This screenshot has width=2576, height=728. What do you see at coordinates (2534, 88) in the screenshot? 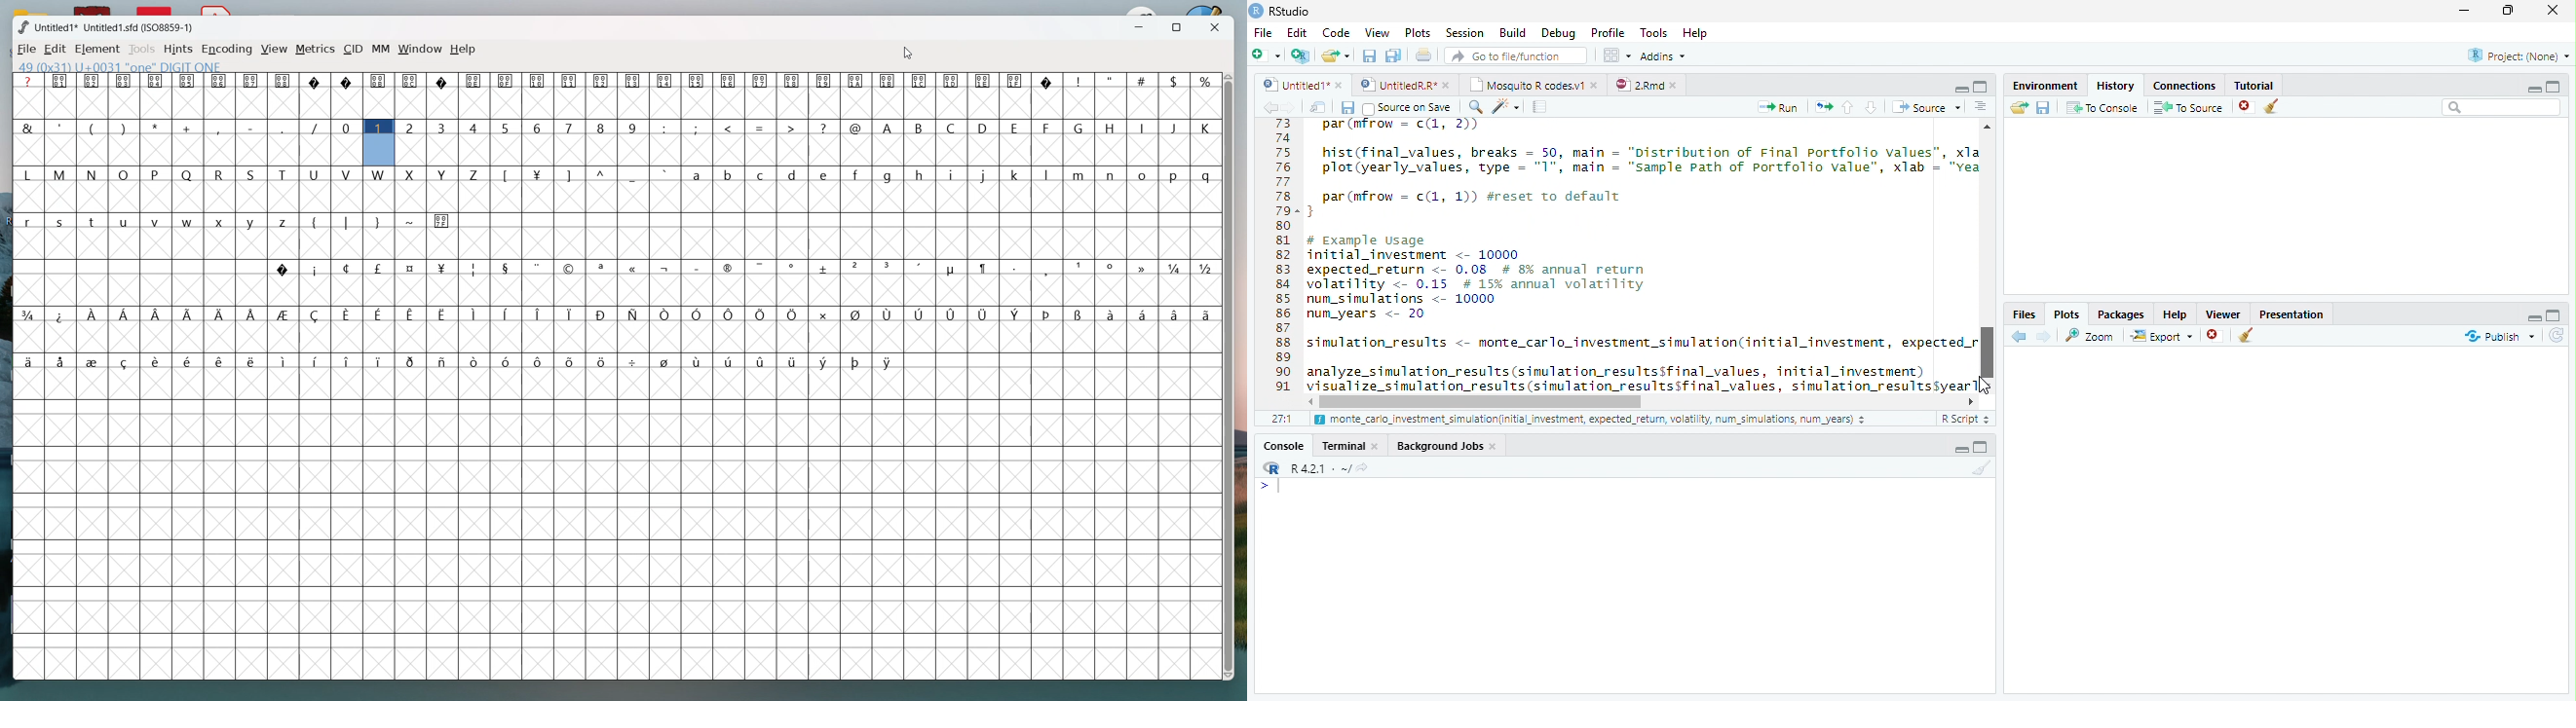
I see `Hide` at bounding box center [2534, 88].